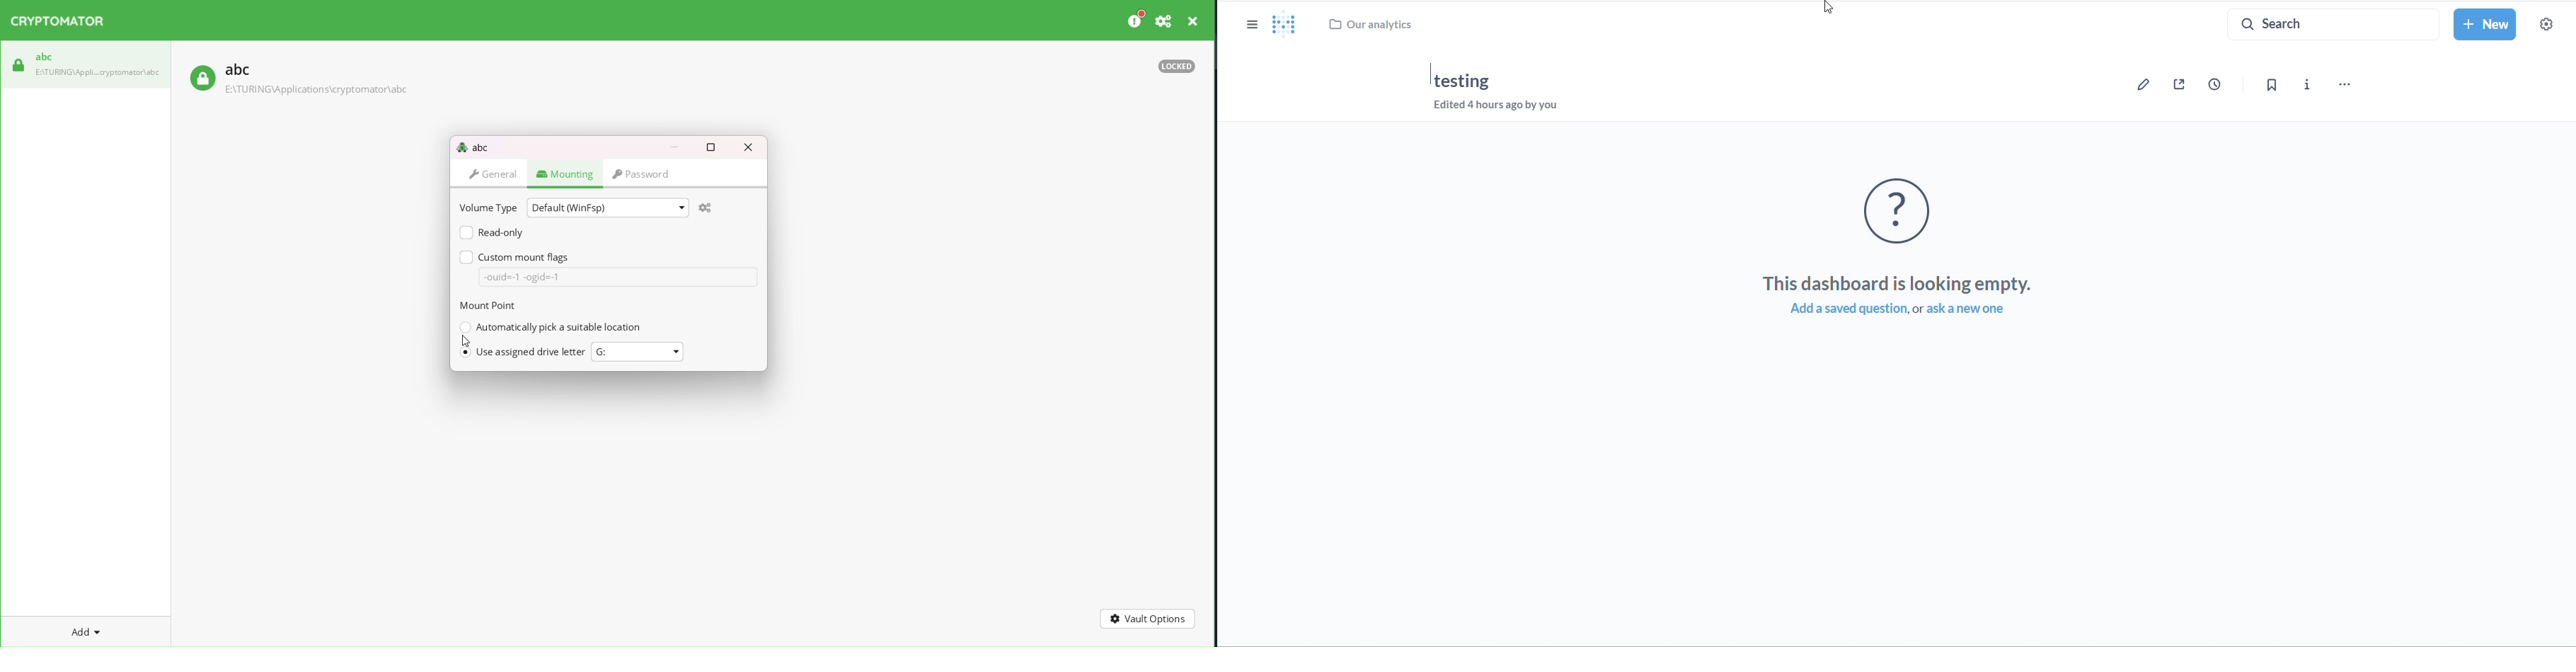  I want to click on add or save question, so click(1909, 310).